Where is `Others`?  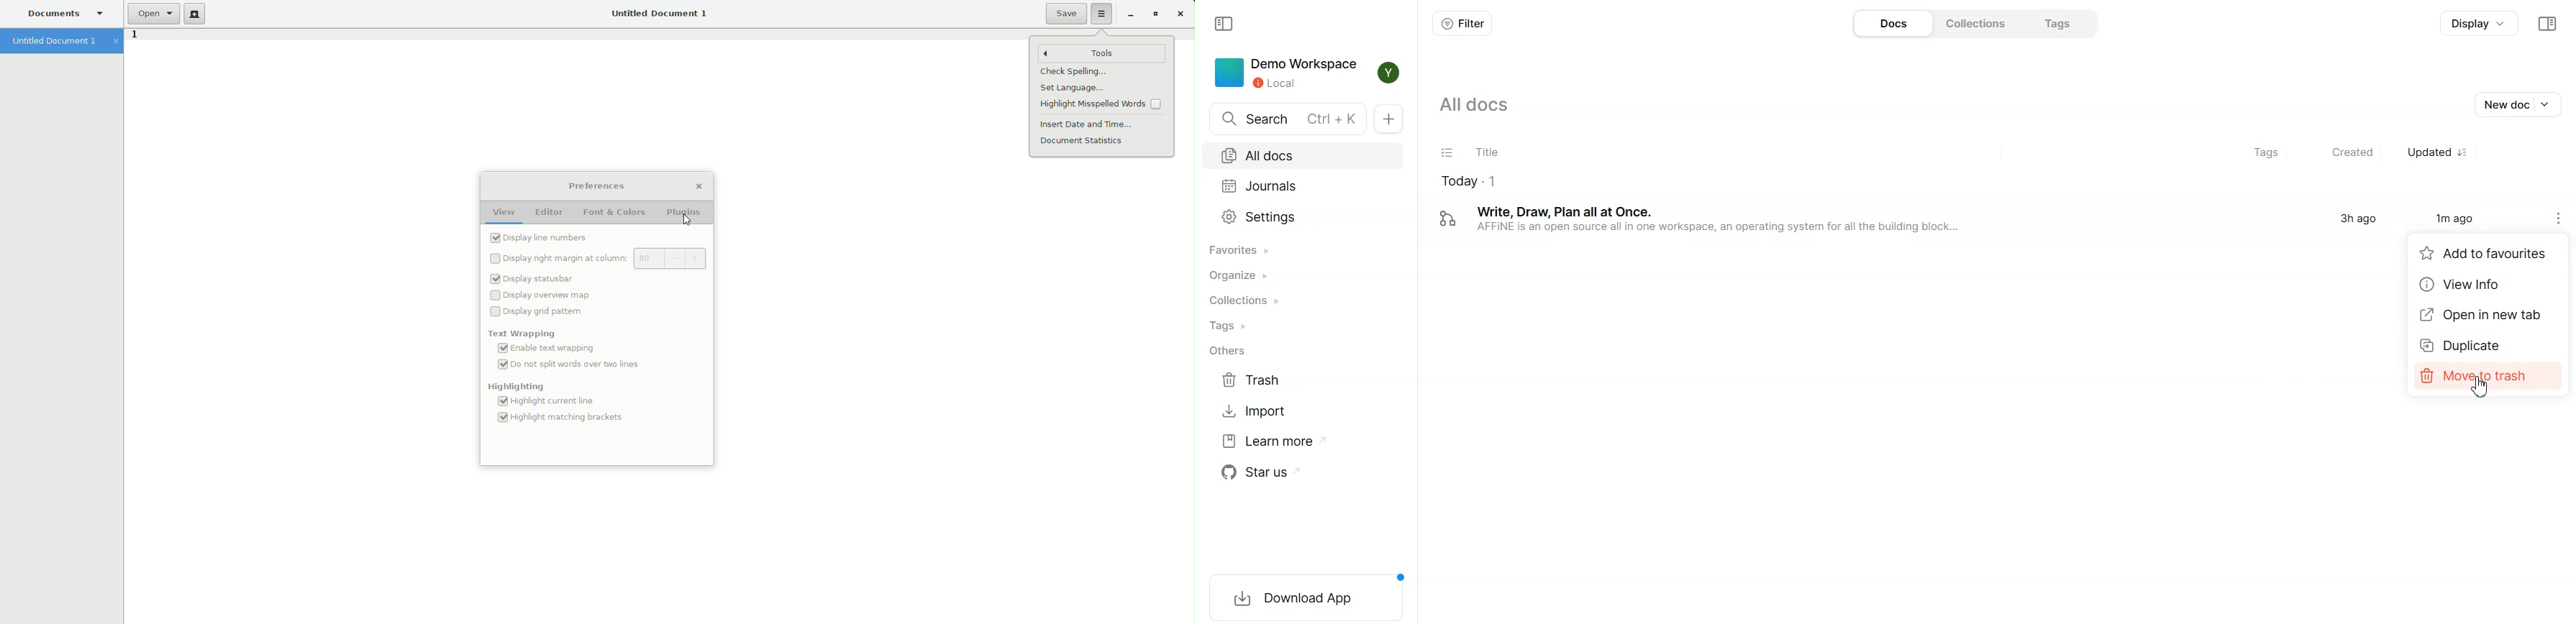
Others is located at coordinates (1303, 352).